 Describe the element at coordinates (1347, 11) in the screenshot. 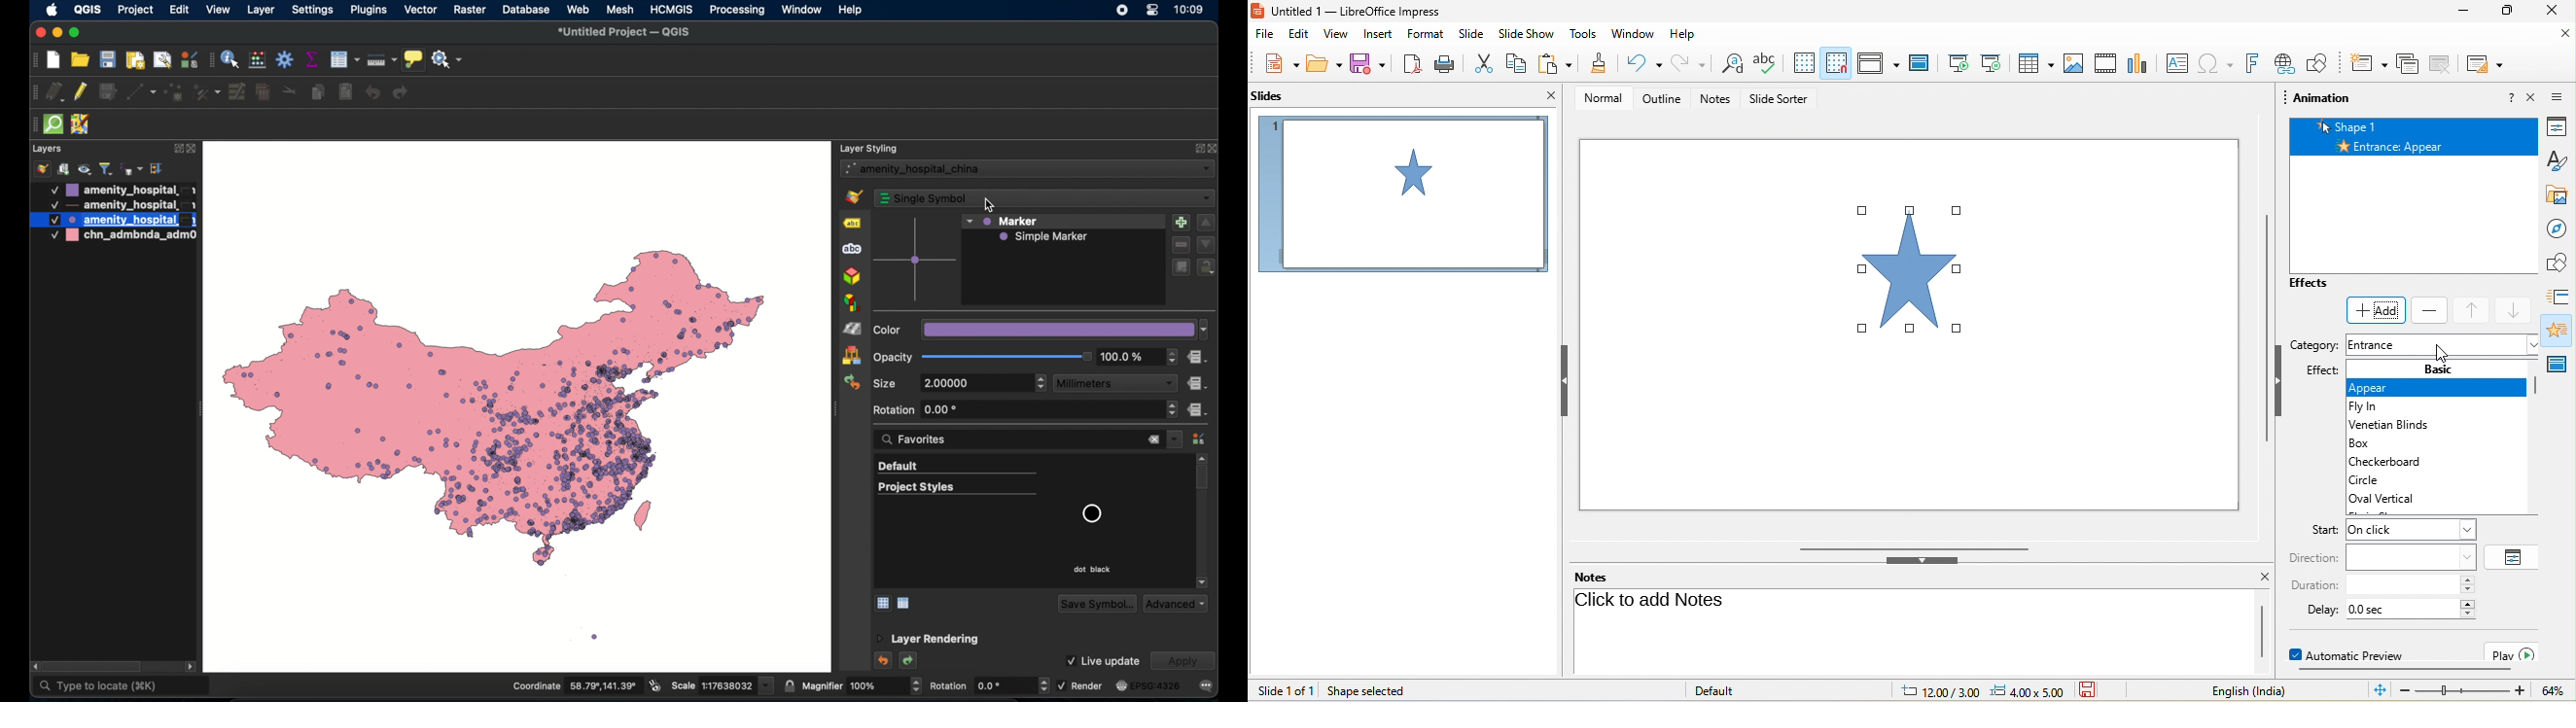

I see `current window title: Untitled 1 — LibreOffice Impress` at that location.